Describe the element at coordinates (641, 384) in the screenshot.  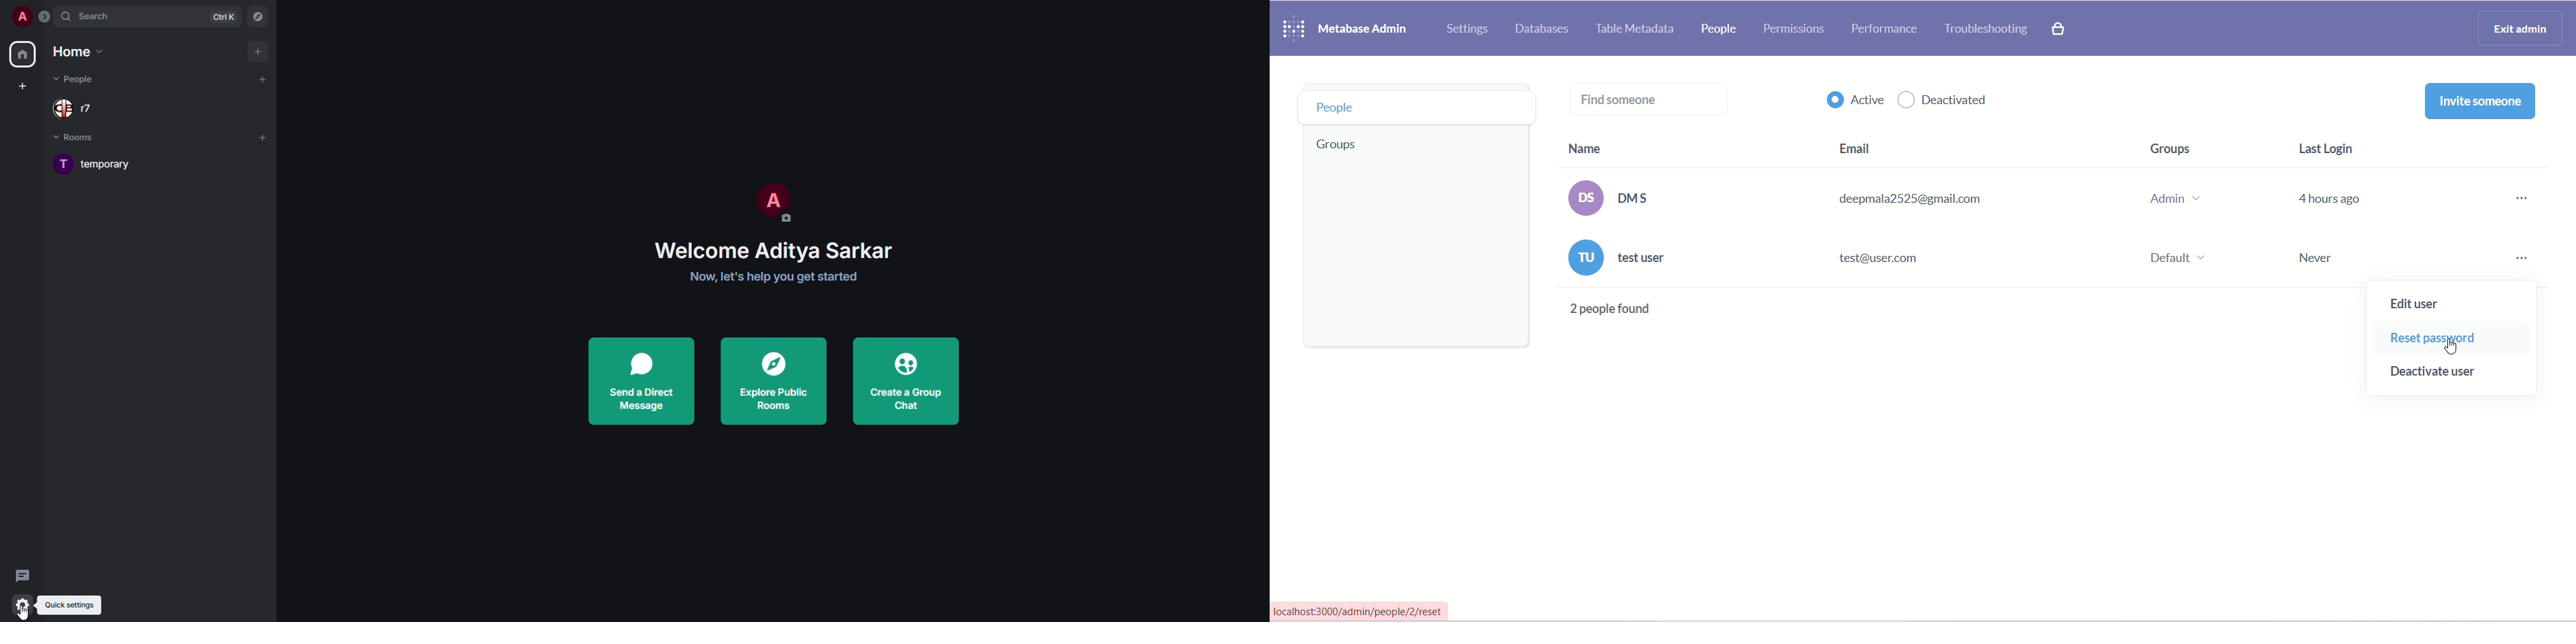
I see `send a direct message` at that location.